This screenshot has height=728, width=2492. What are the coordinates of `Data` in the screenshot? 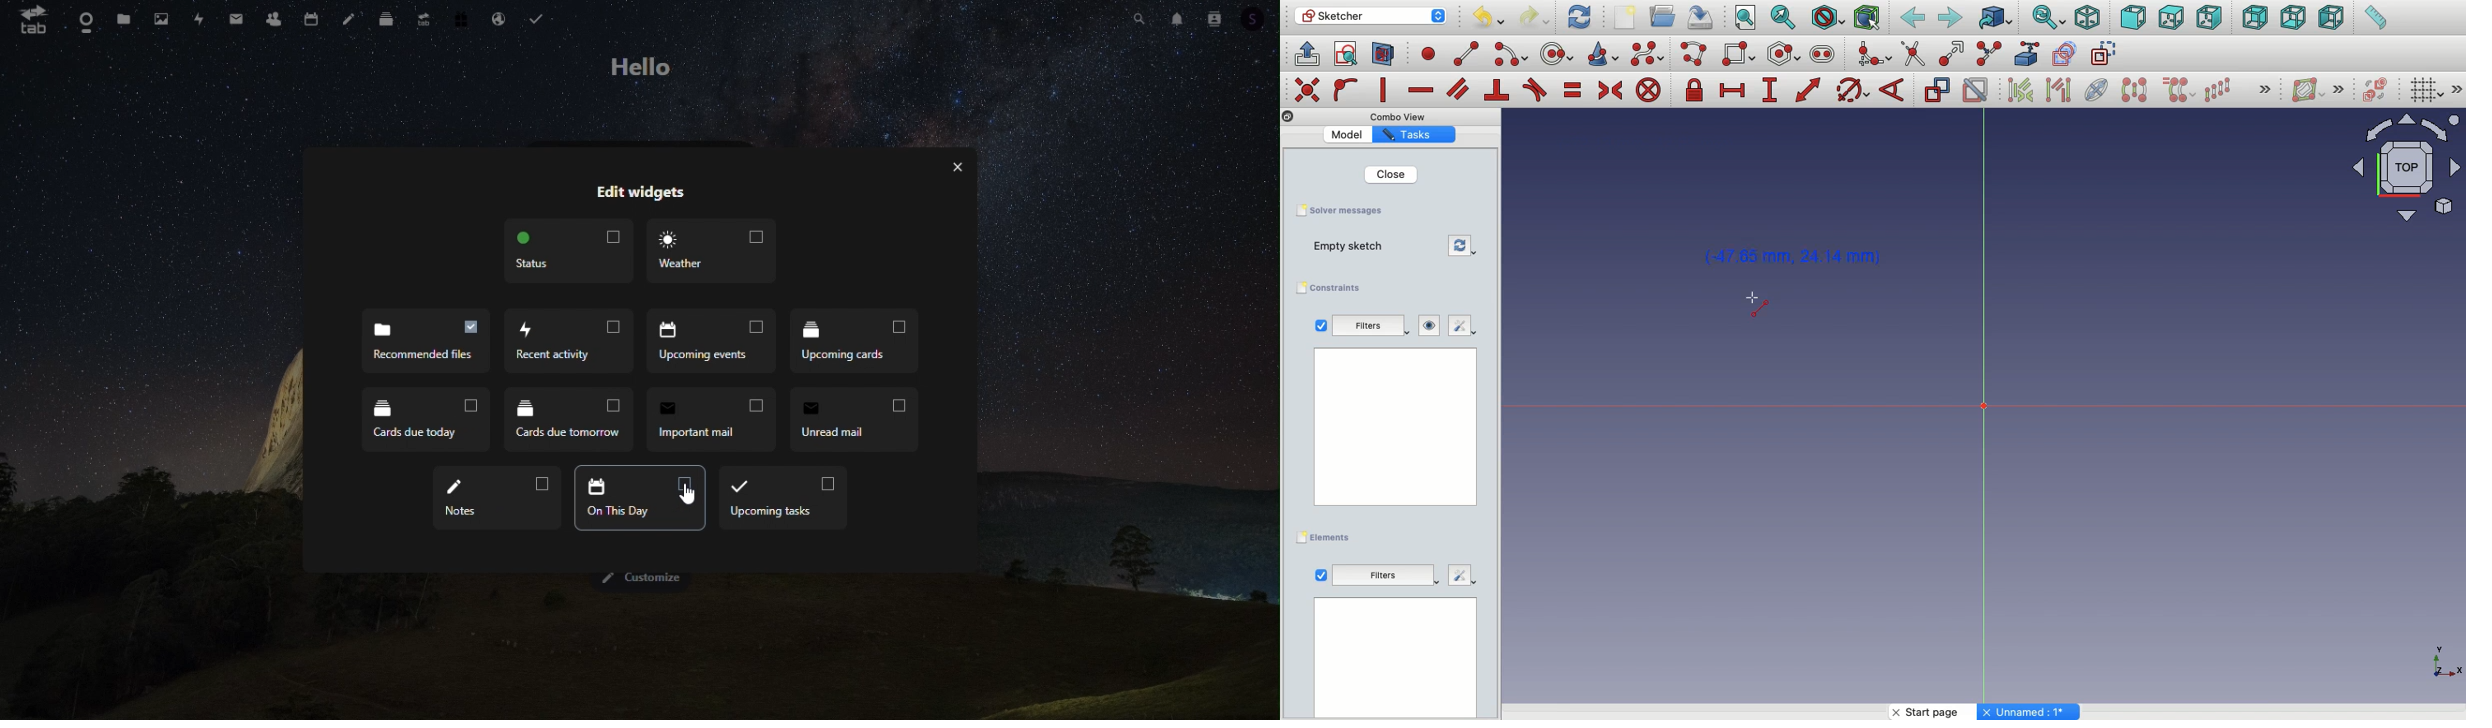 It's located at (1395, 657).